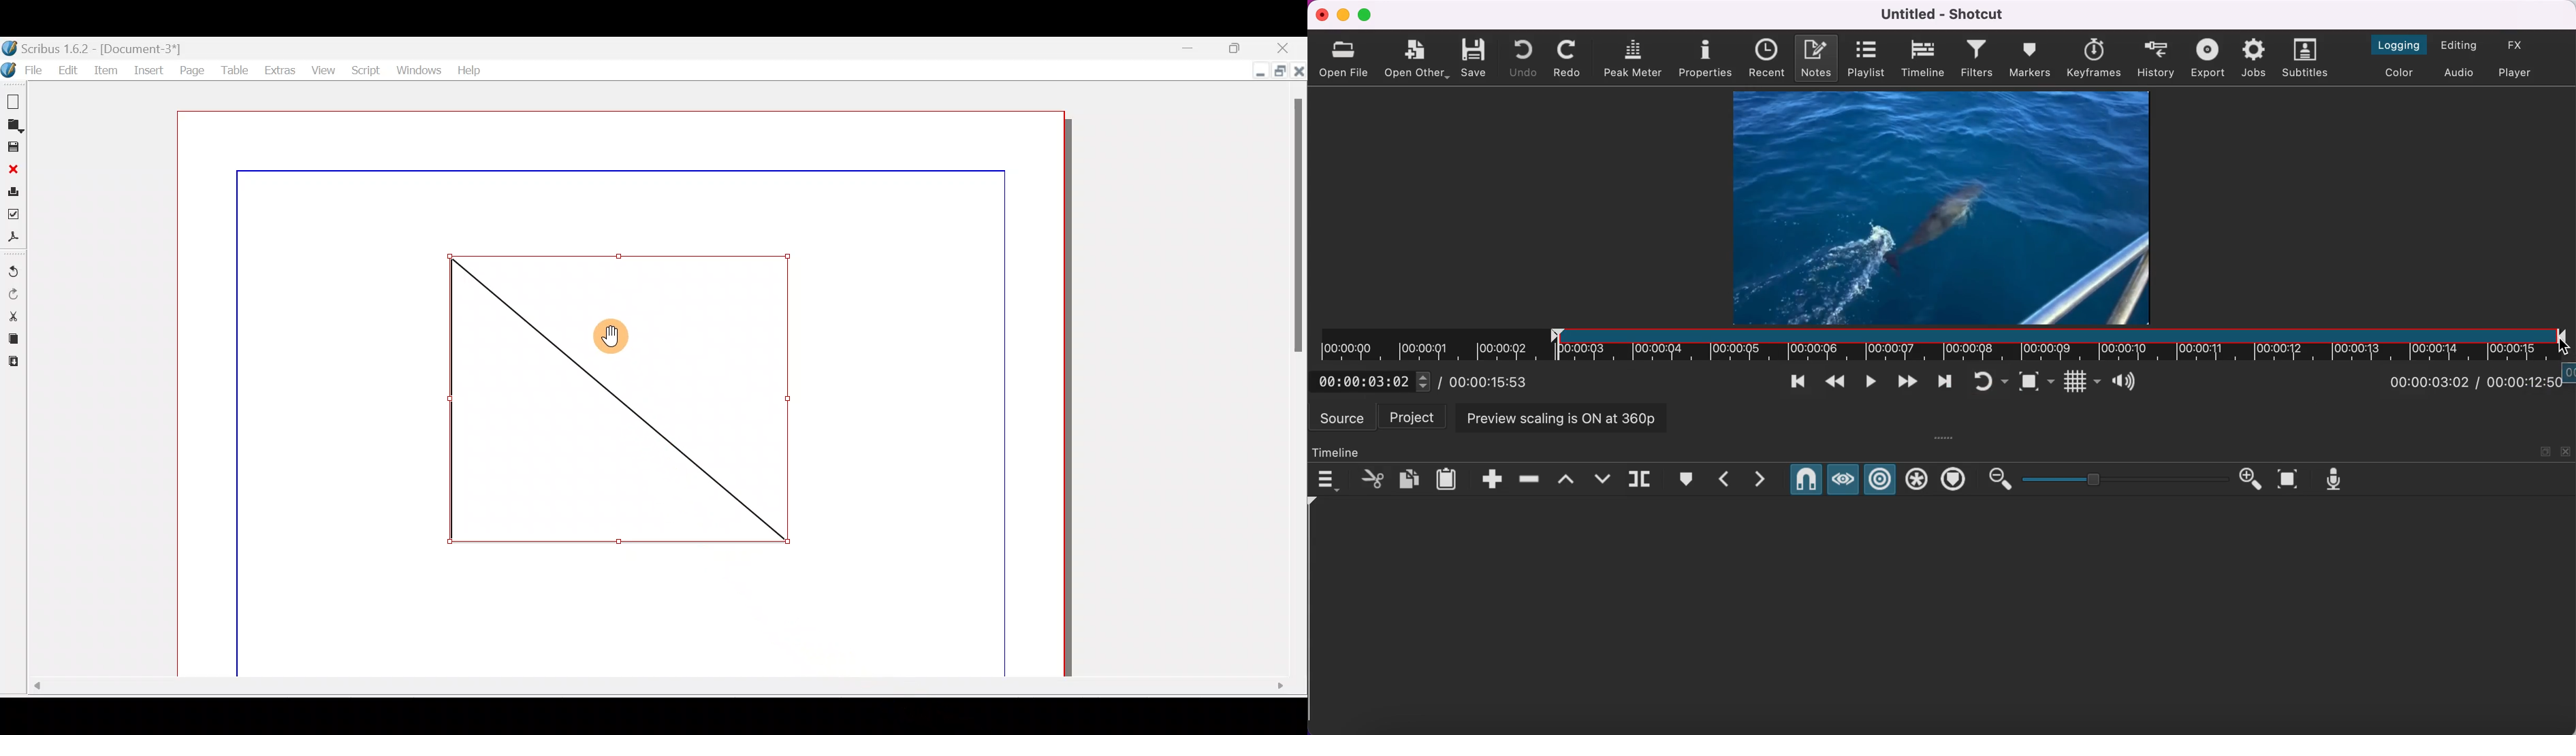  Describe the element at coordinates (2403, 72) in the screenshot. I see `switch to the color layout` at that location.